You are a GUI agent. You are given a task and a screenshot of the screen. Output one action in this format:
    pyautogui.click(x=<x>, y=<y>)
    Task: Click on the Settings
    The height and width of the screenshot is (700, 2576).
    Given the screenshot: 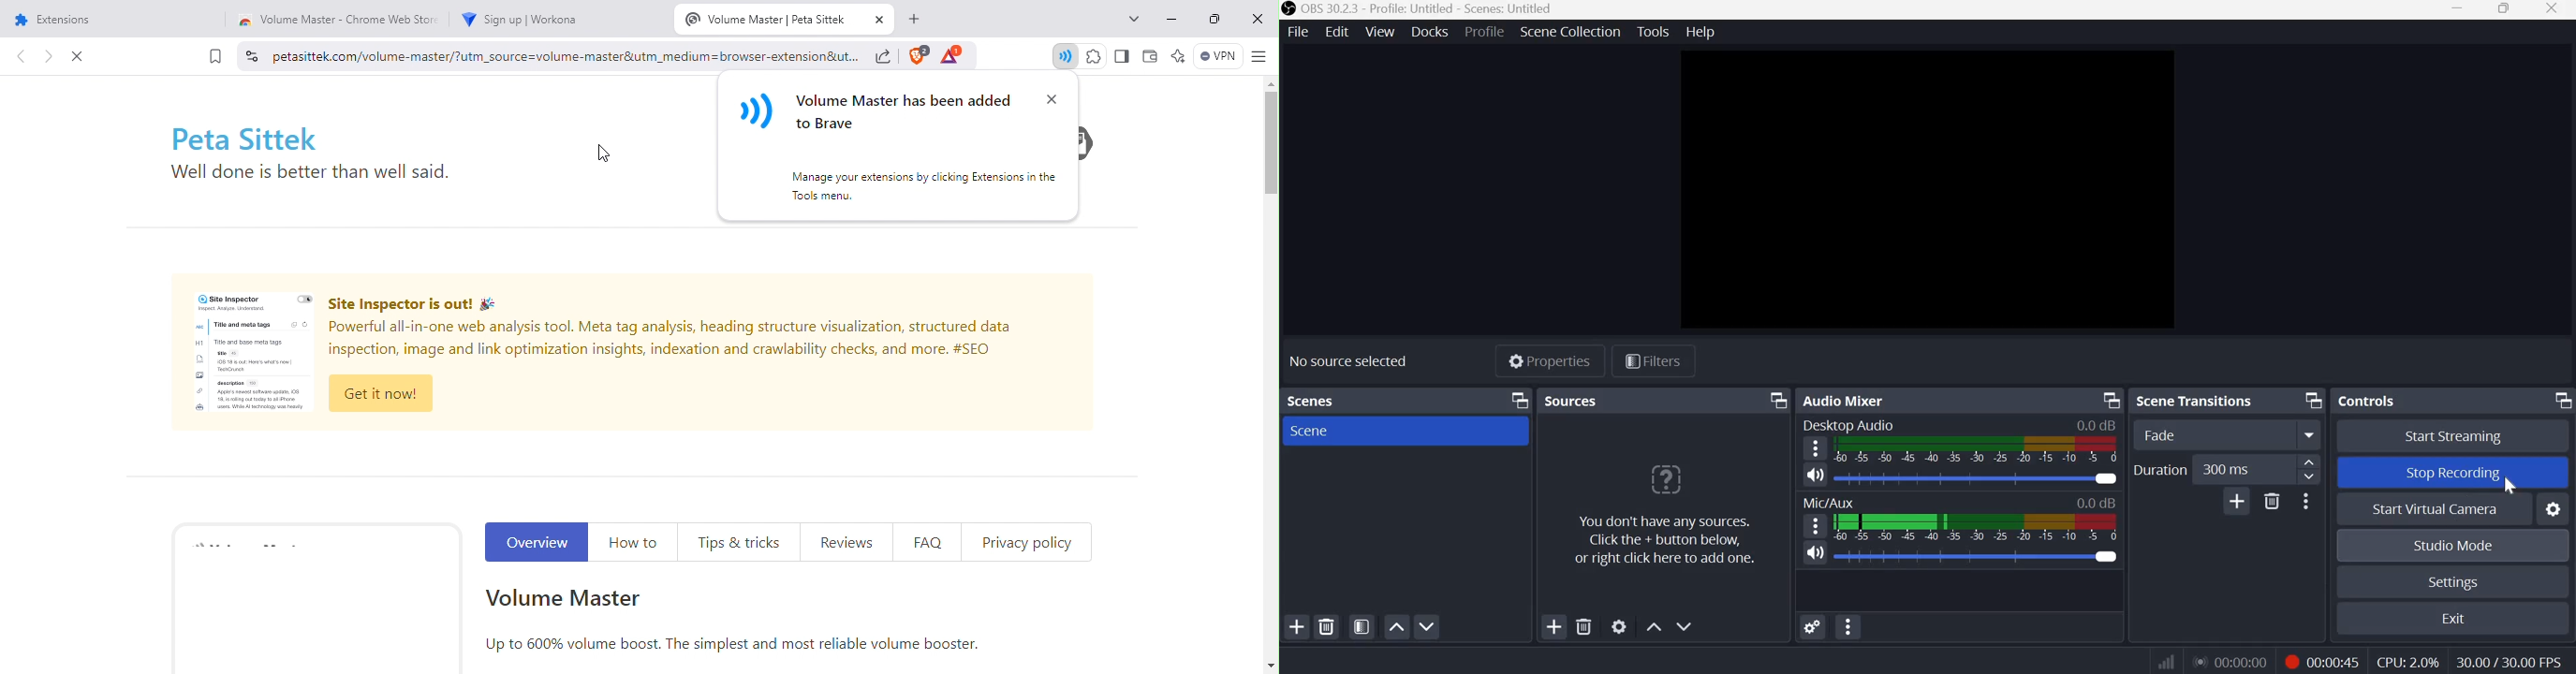 What is the action you would take?
    pyautogui.click(x=2454, y=583)
    